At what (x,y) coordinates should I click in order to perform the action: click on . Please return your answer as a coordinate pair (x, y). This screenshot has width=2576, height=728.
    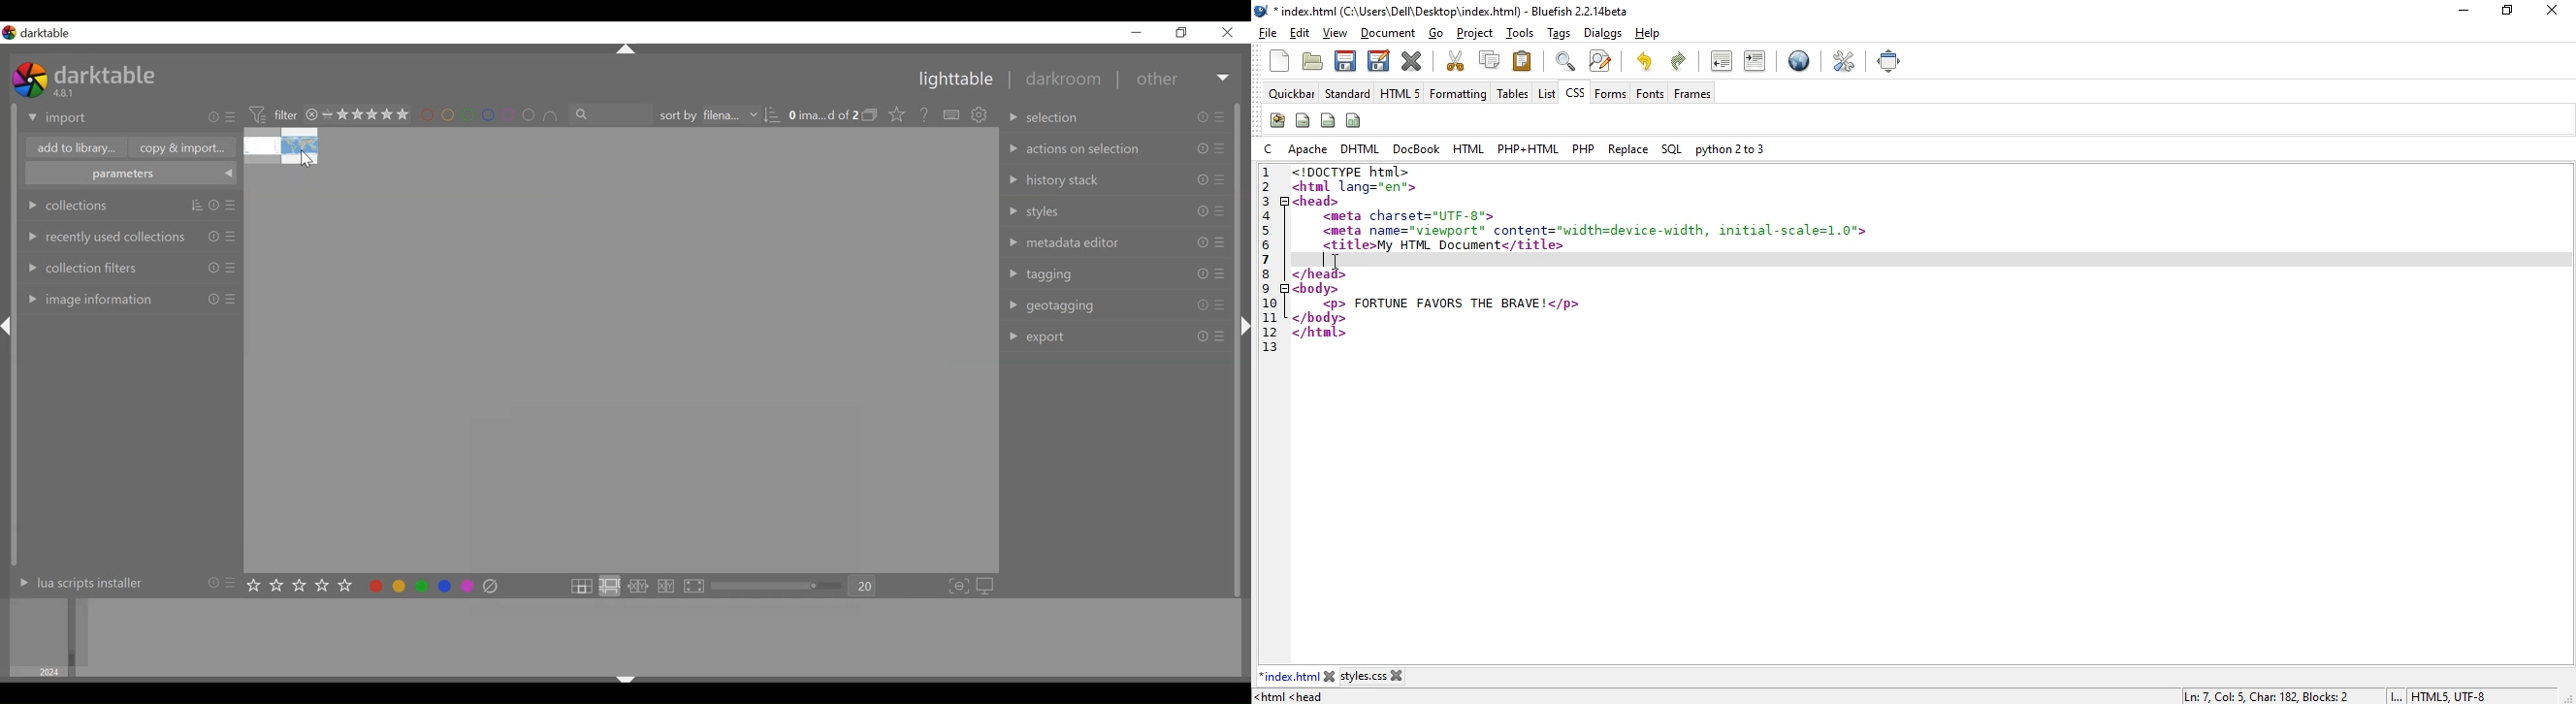
    Looking at the image, I should click on (213, 269).